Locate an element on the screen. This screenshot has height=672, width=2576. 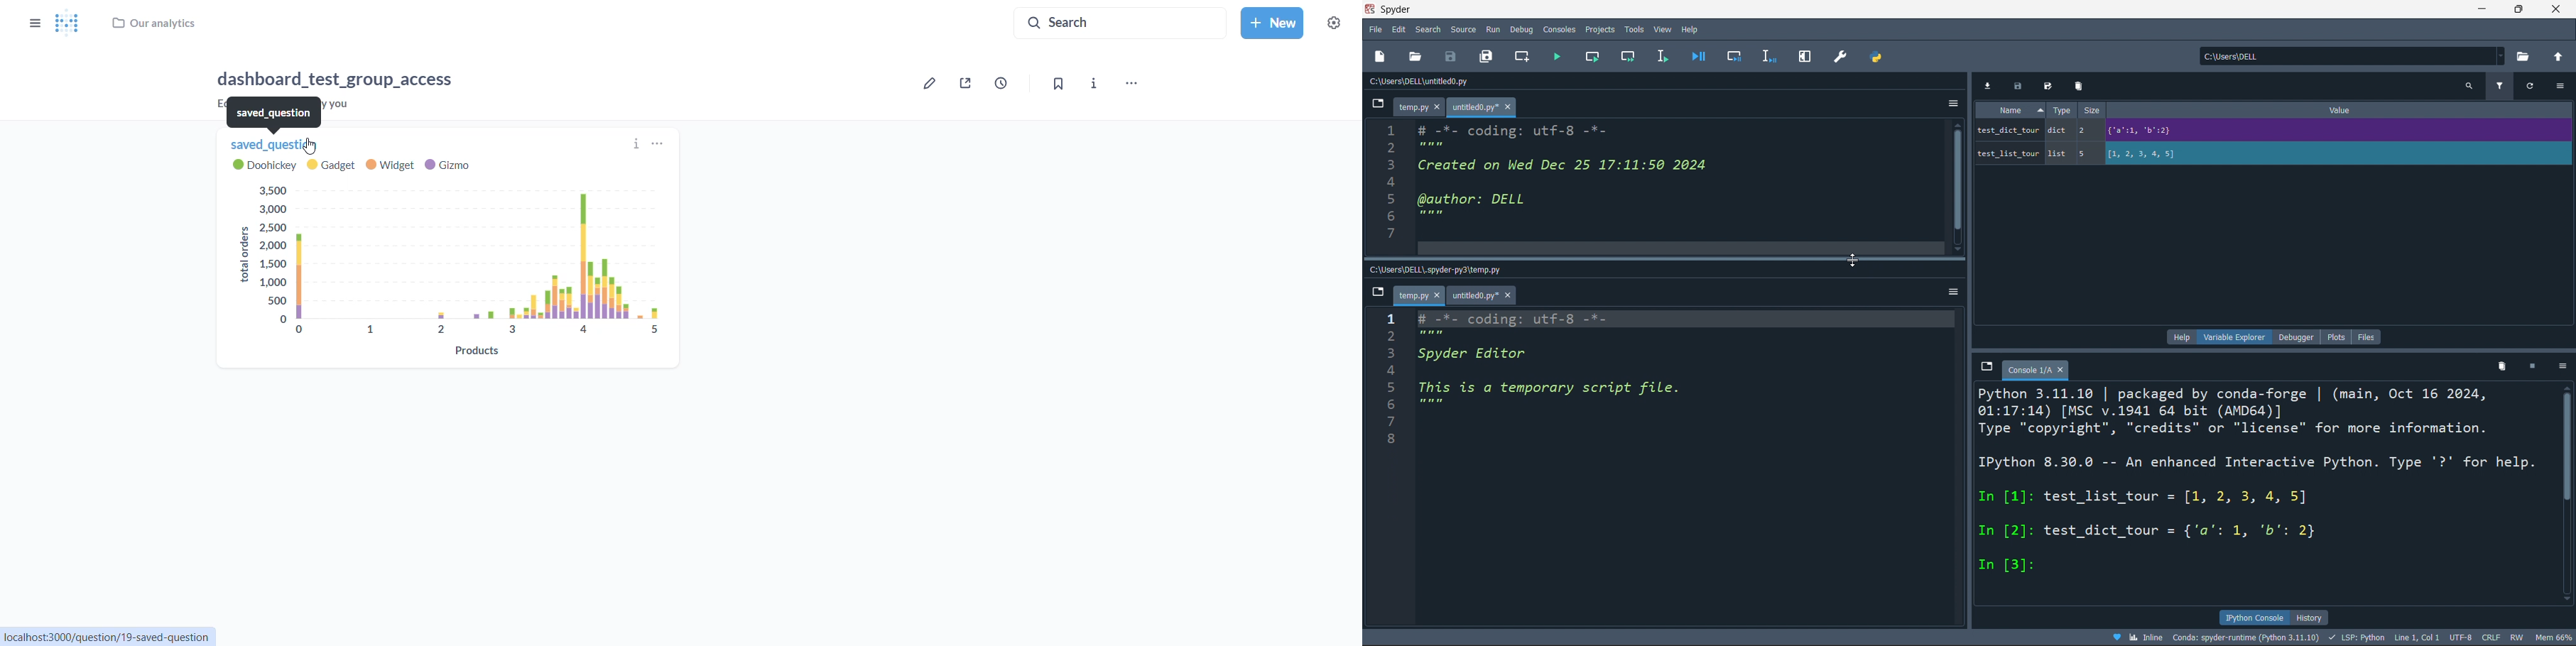
browse tabs is located at coordinates (1984, 363).